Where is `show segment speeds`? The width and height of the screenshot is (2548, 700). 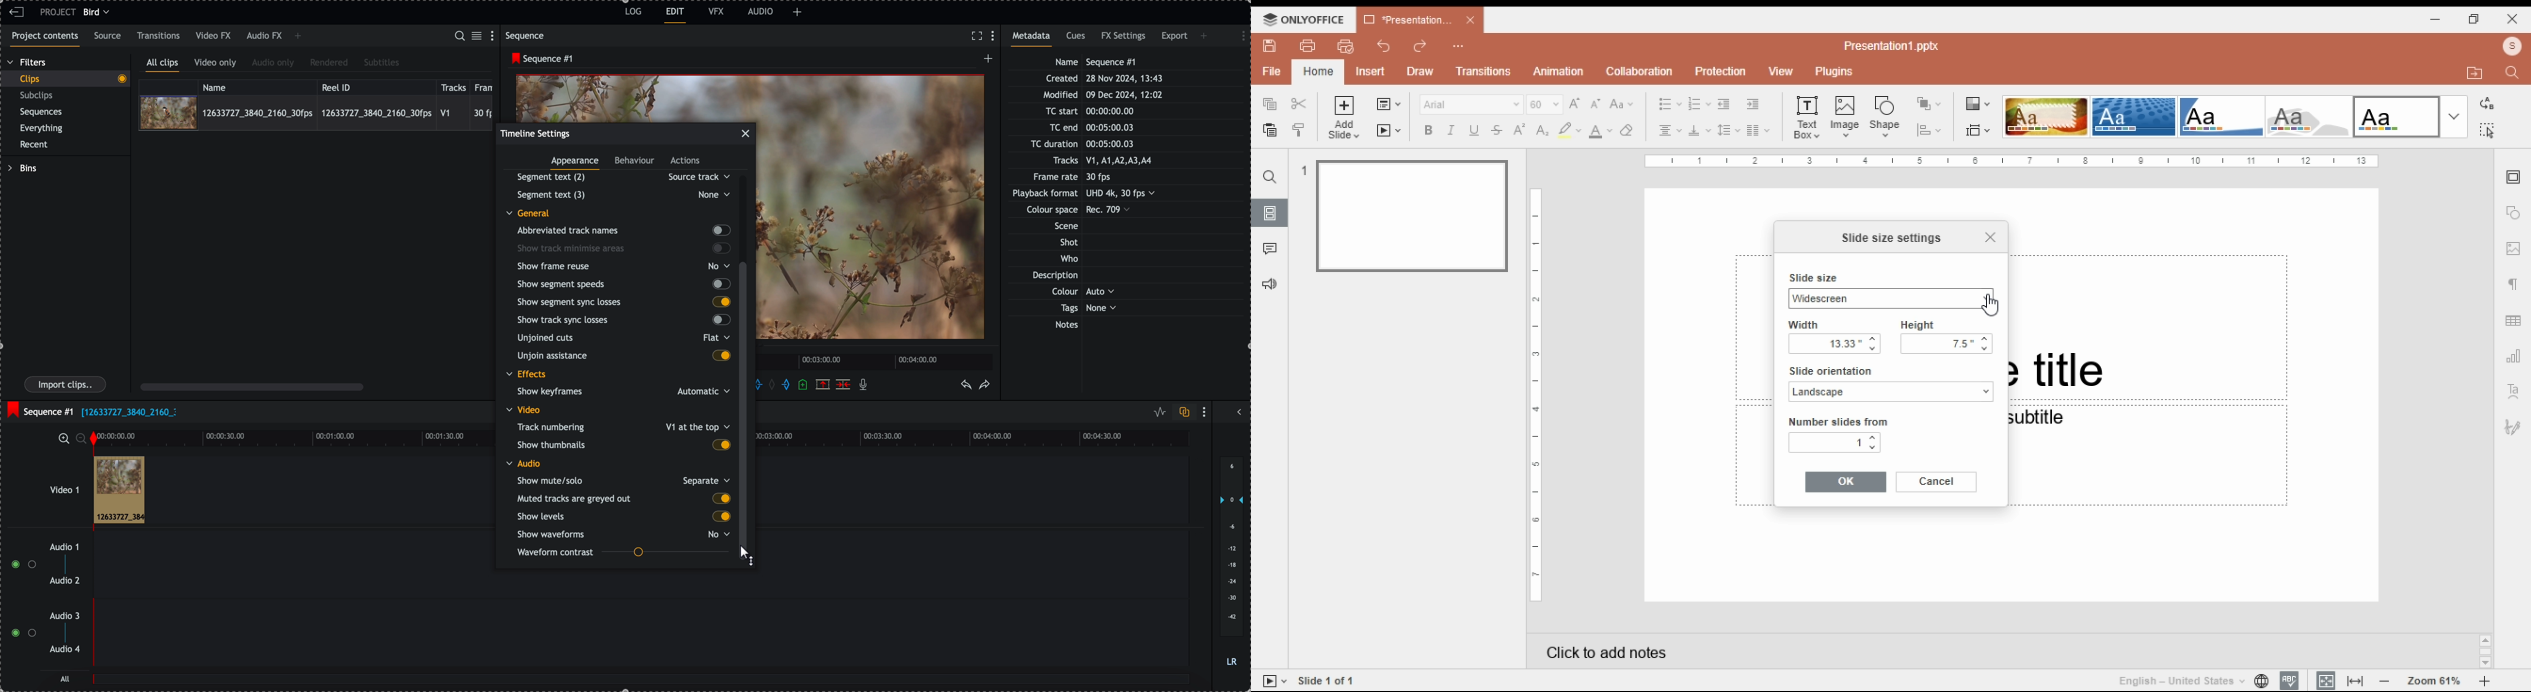 show segment speeds is located at coordinates (623, 283).